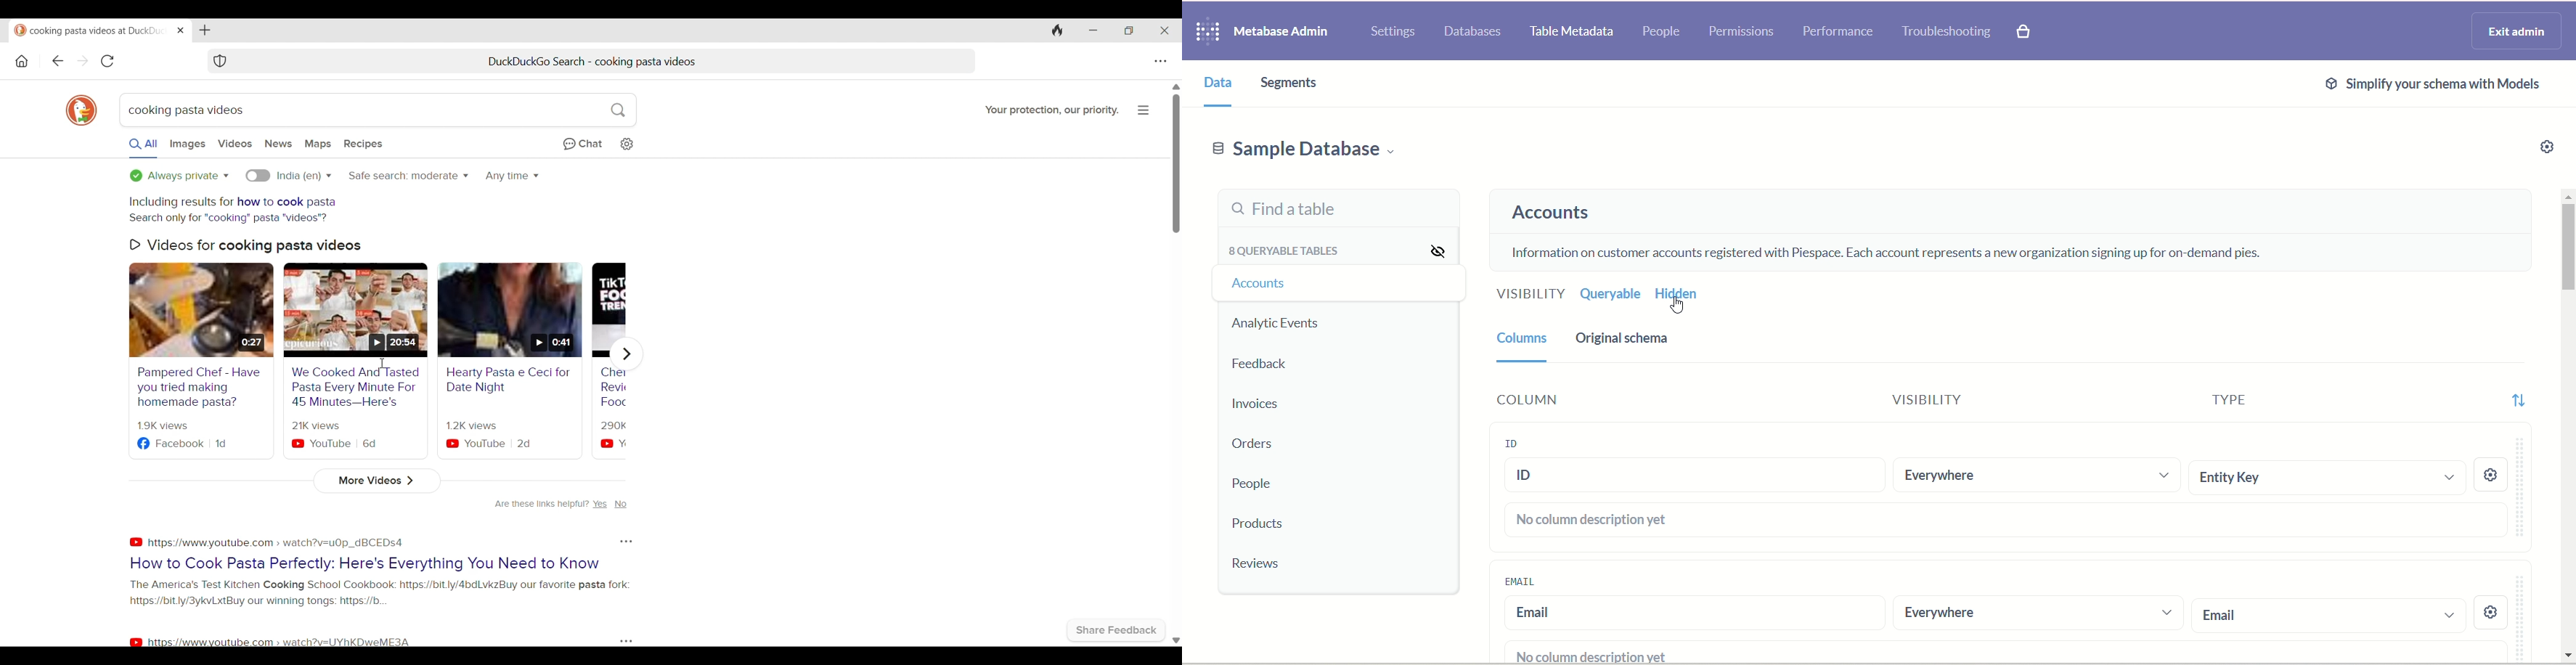  I want to click on people, so click(1248, 484).